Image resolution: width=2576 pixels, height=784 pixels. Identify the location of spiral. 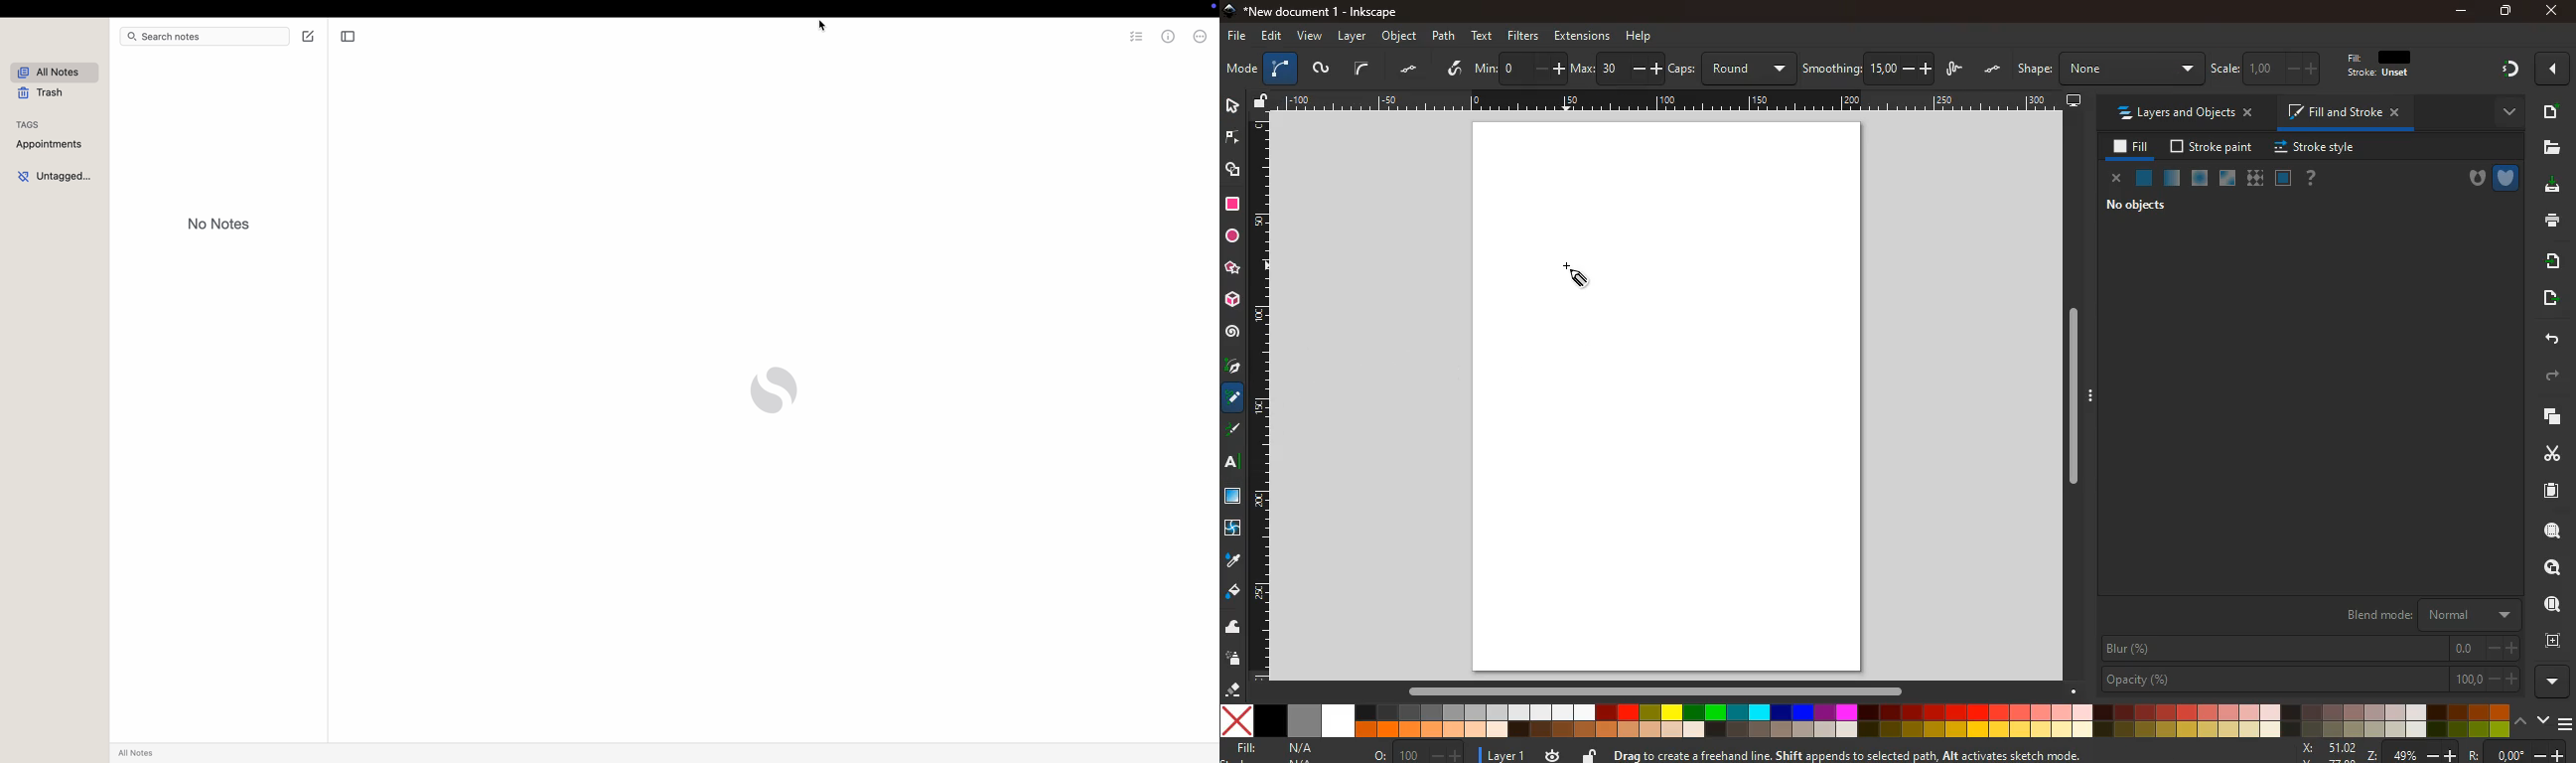
(1232, 332).